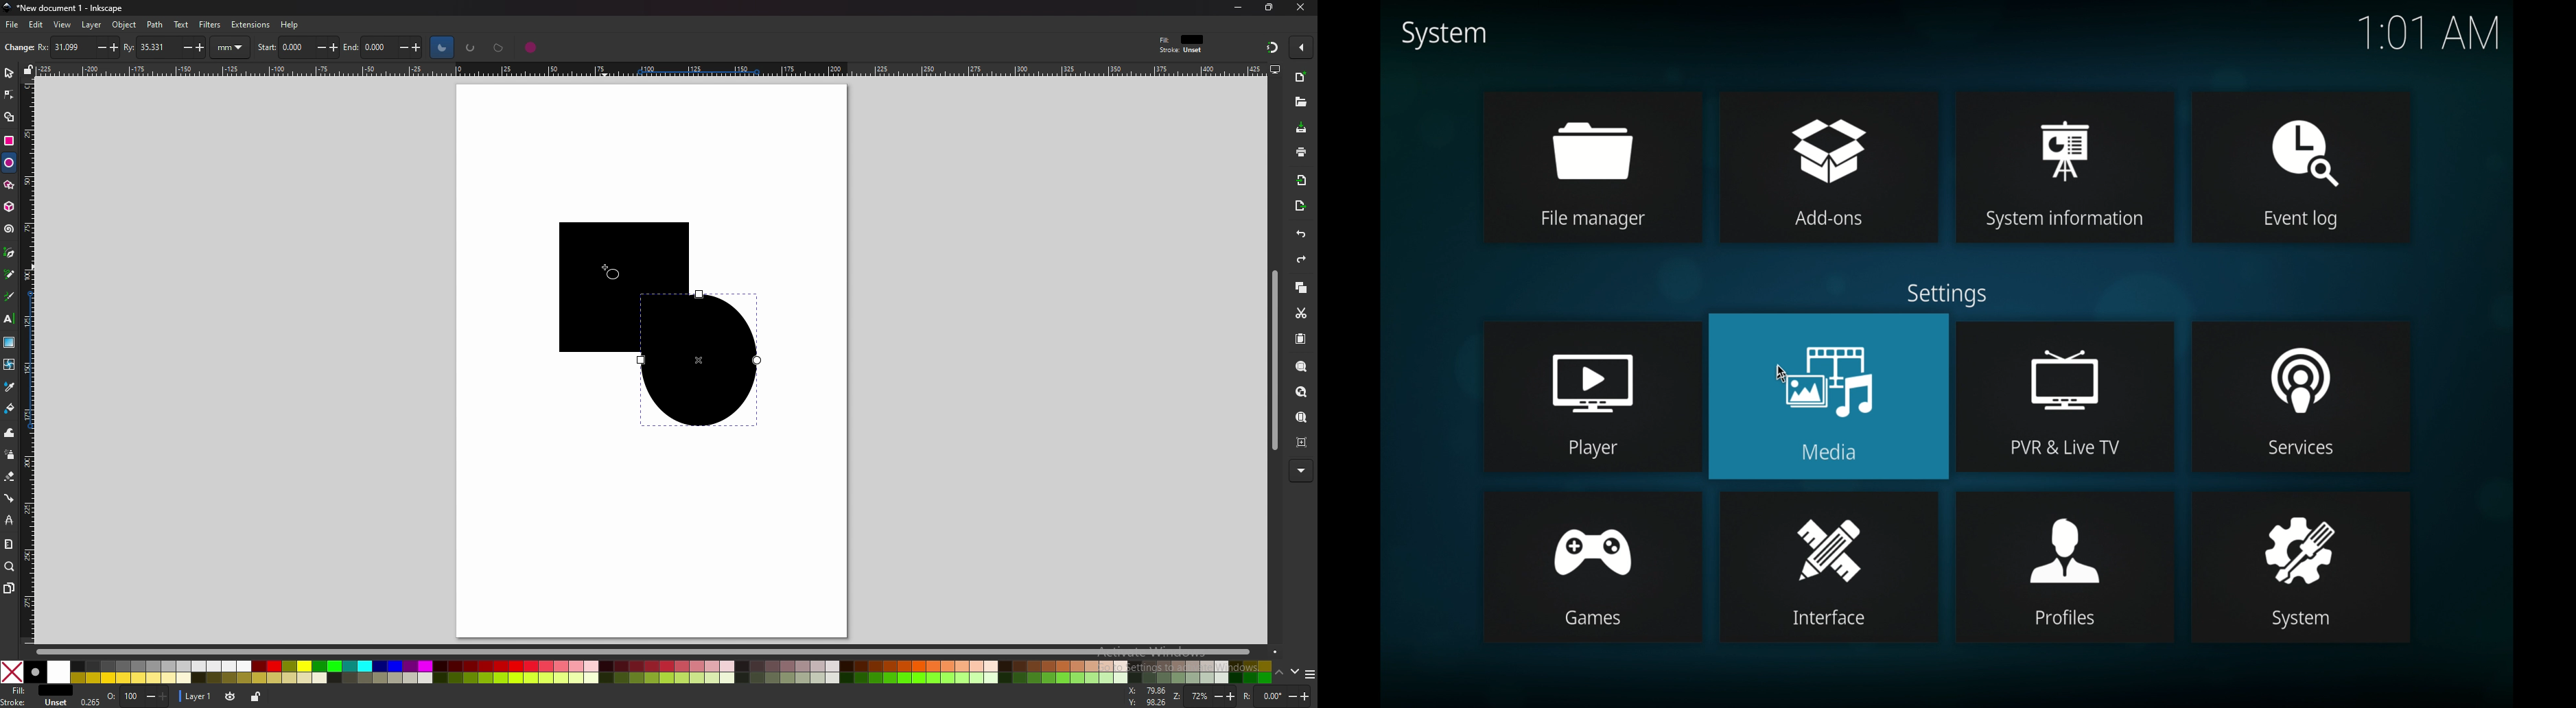 The image size is (2576, 728). What do you see at coordinates (2066, 370) in the screenshot?
I see `pvr & live tv` at bounding box center [2066, 370].